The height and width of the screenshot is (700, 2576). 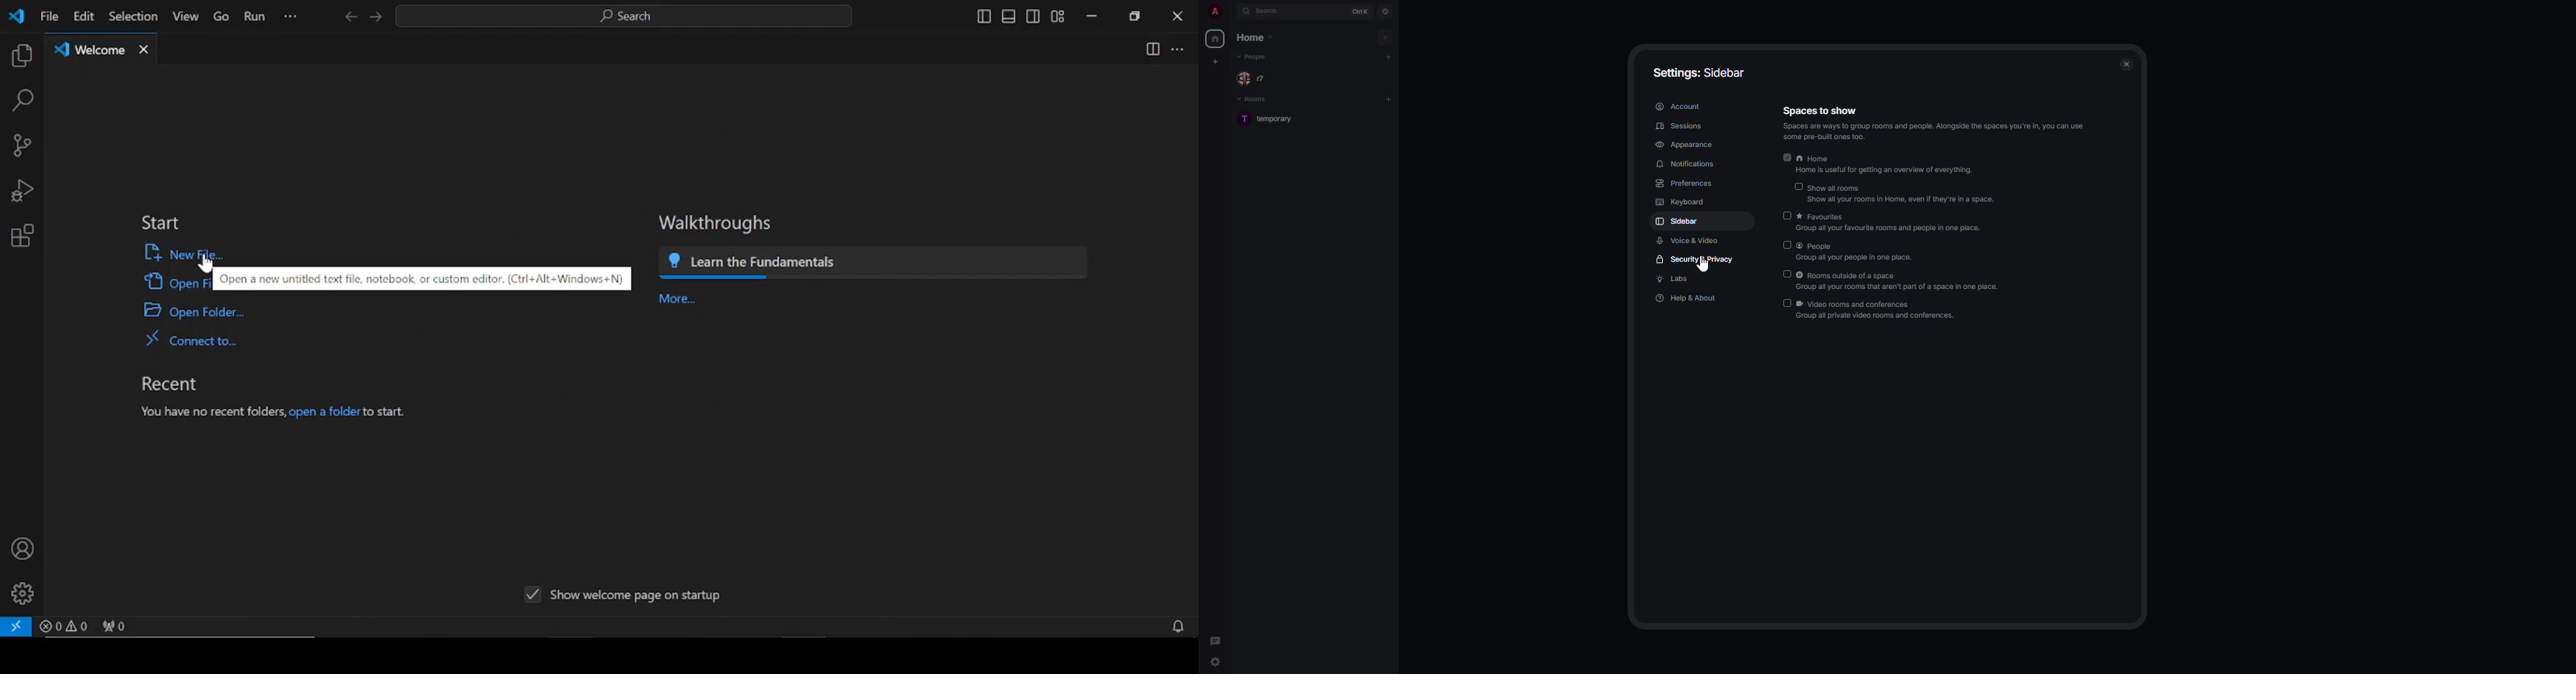 I want to click on problems panel, so click(x=64, y=625).